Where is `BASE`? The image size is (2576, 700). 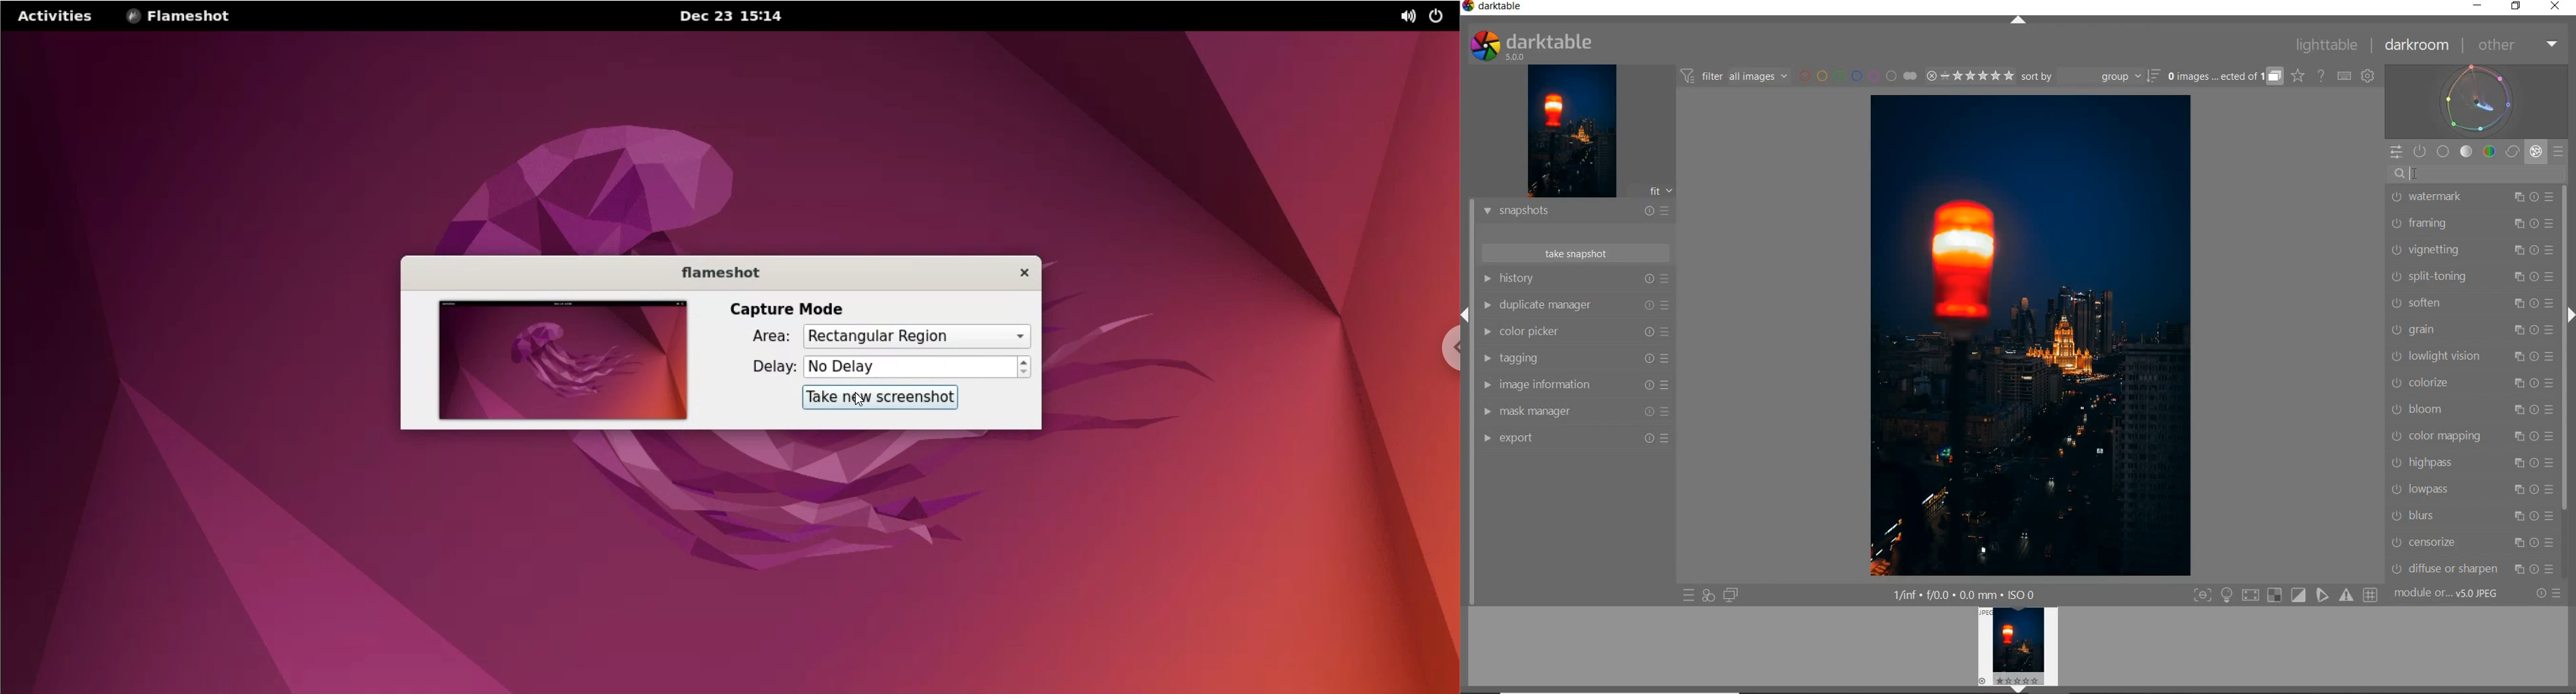 BASE is located at coordinates (2445, 152).